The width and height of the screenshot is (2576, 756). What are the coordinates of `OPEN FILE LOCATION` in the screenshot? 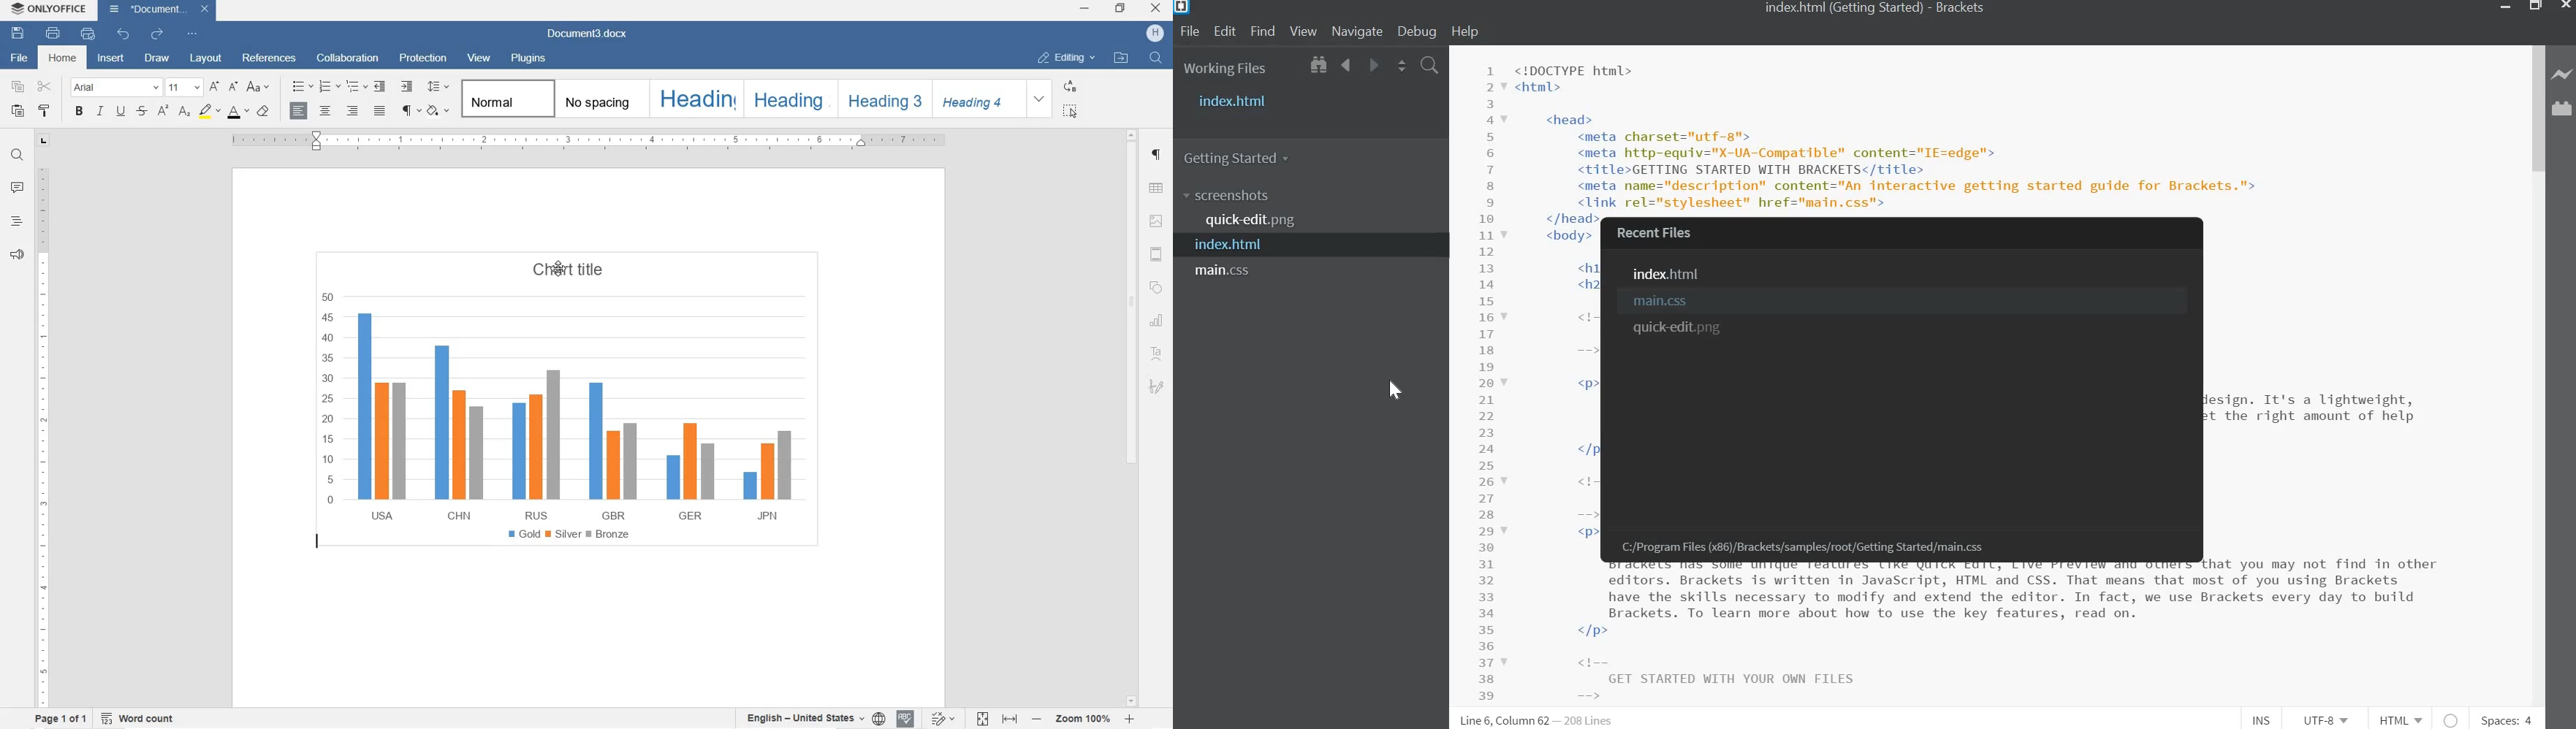 It's located at (1123, 57).